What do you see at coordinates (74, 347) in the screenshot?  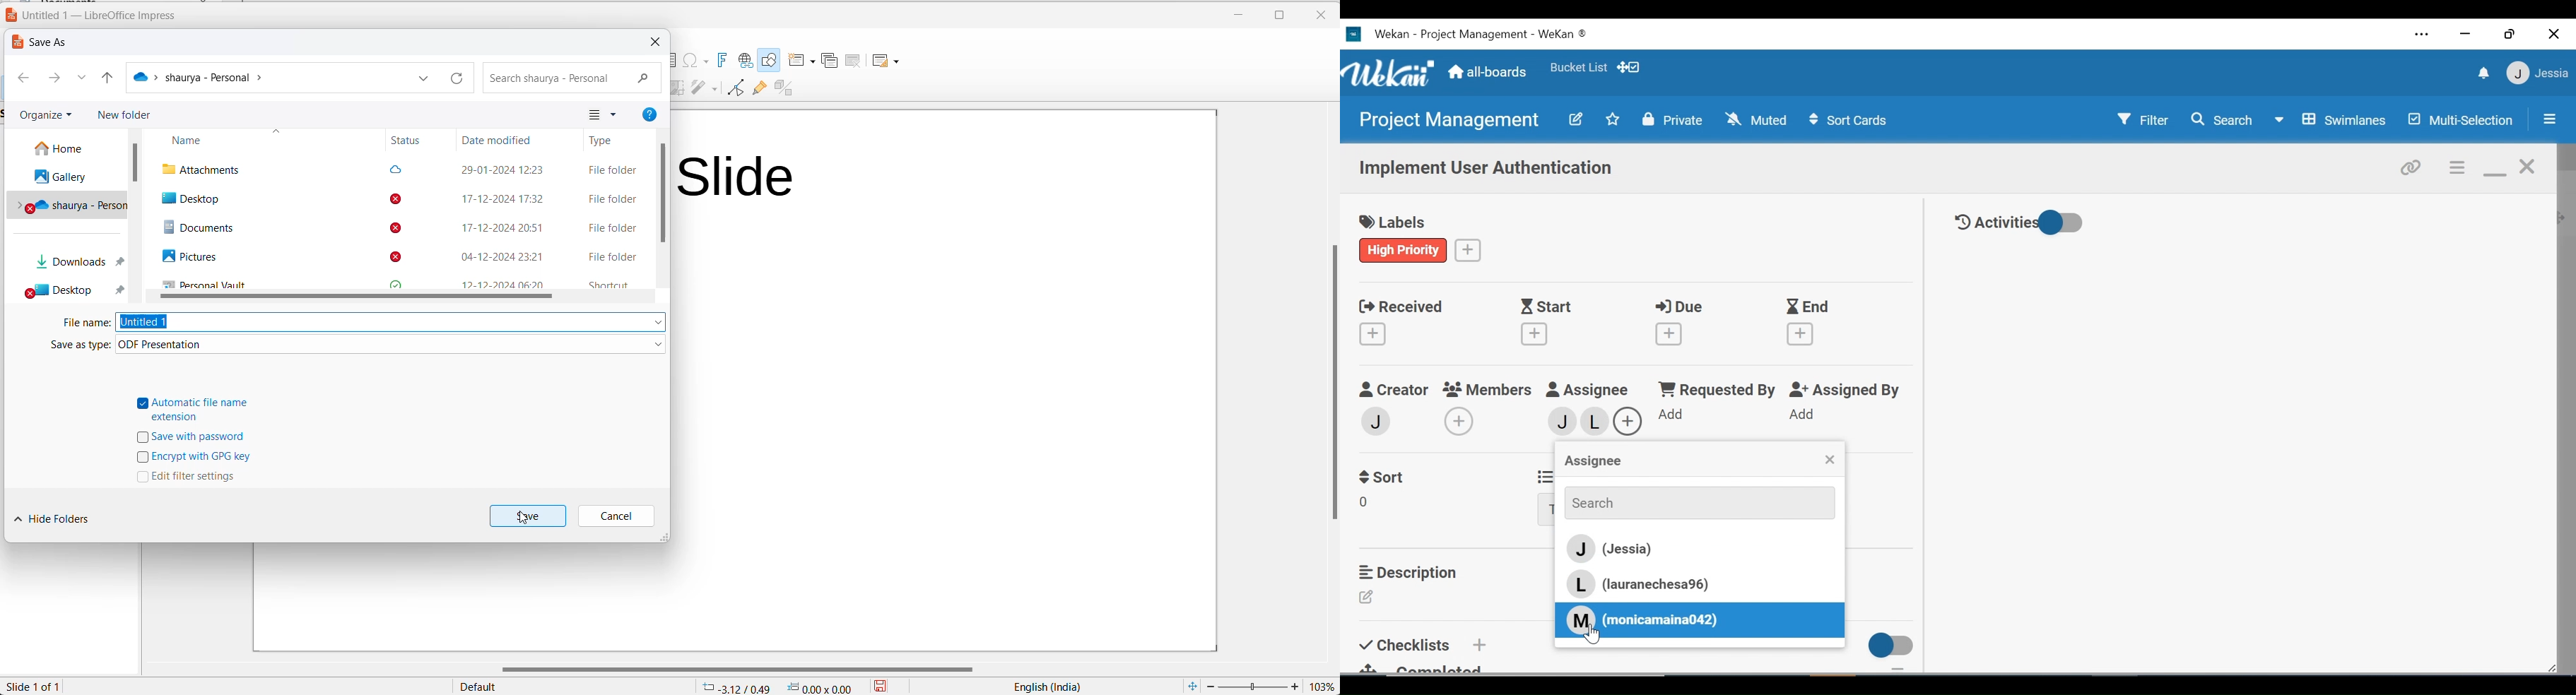 I see `save as type label` at bounding box center [74, 347].